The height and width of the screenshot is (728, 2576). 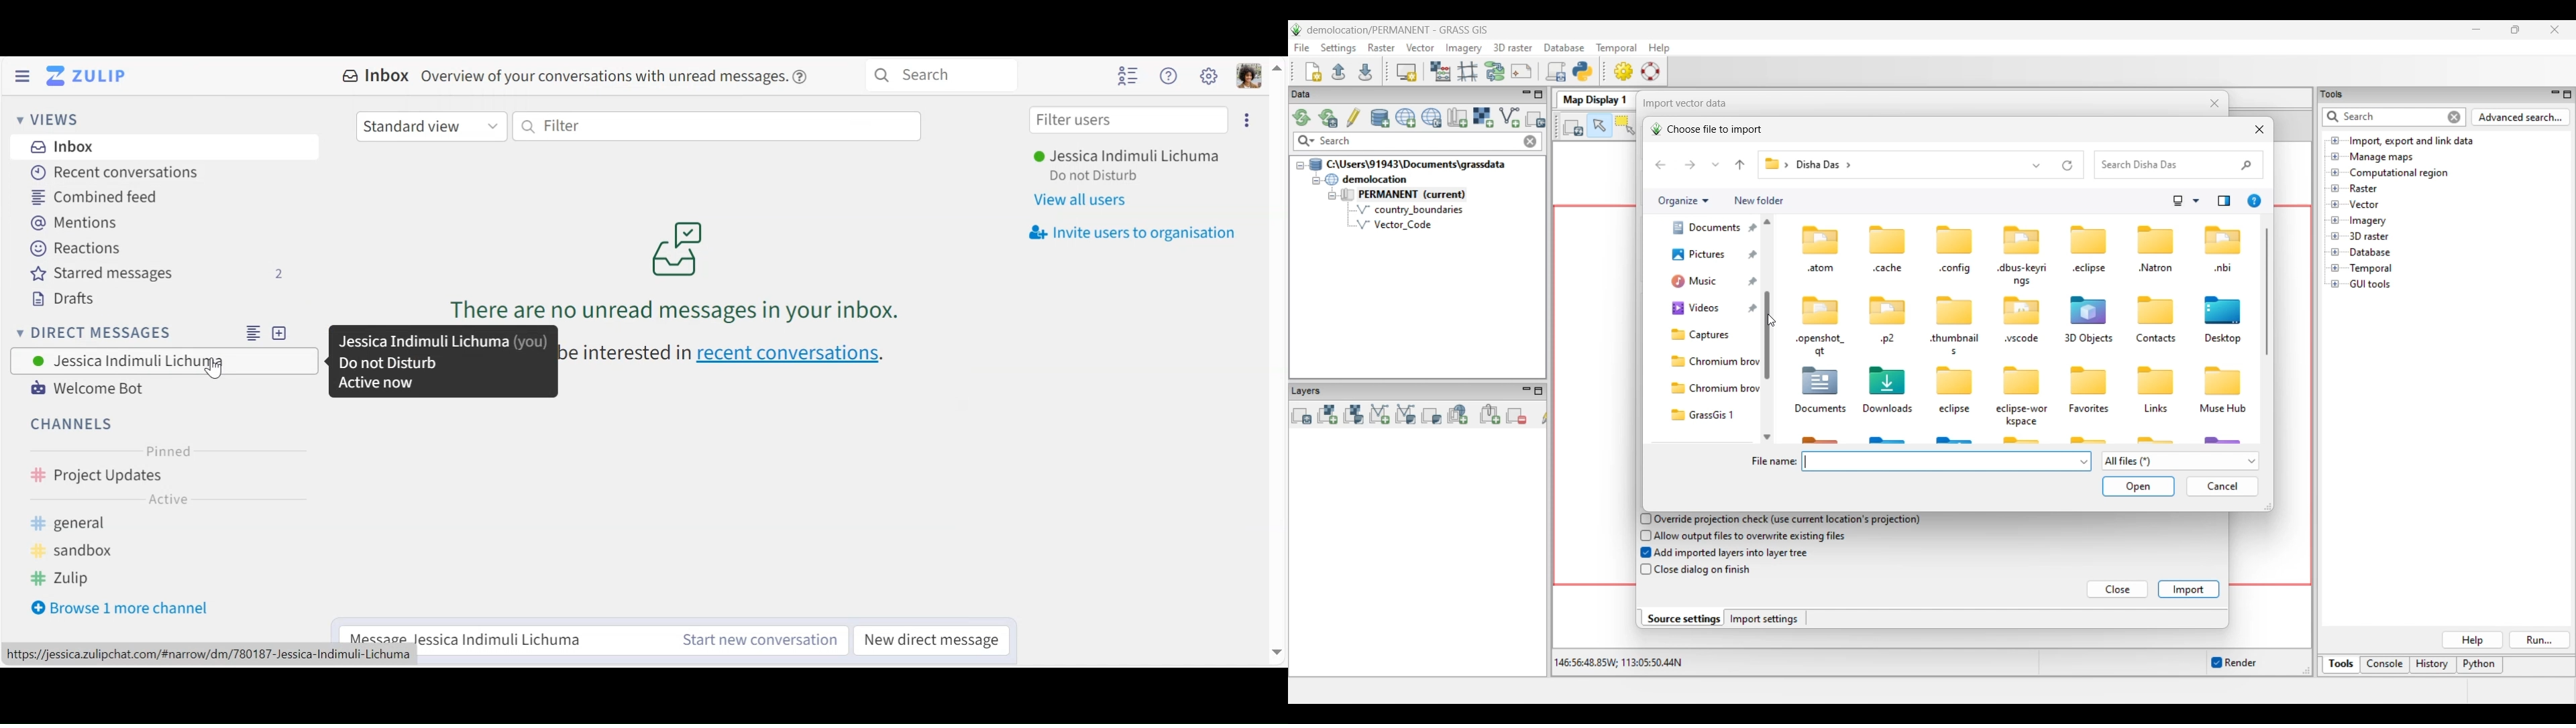 What do you see at coordinates (72, 301) in the screenshot?
I see `Drafts` at bounding box center [72, 301].